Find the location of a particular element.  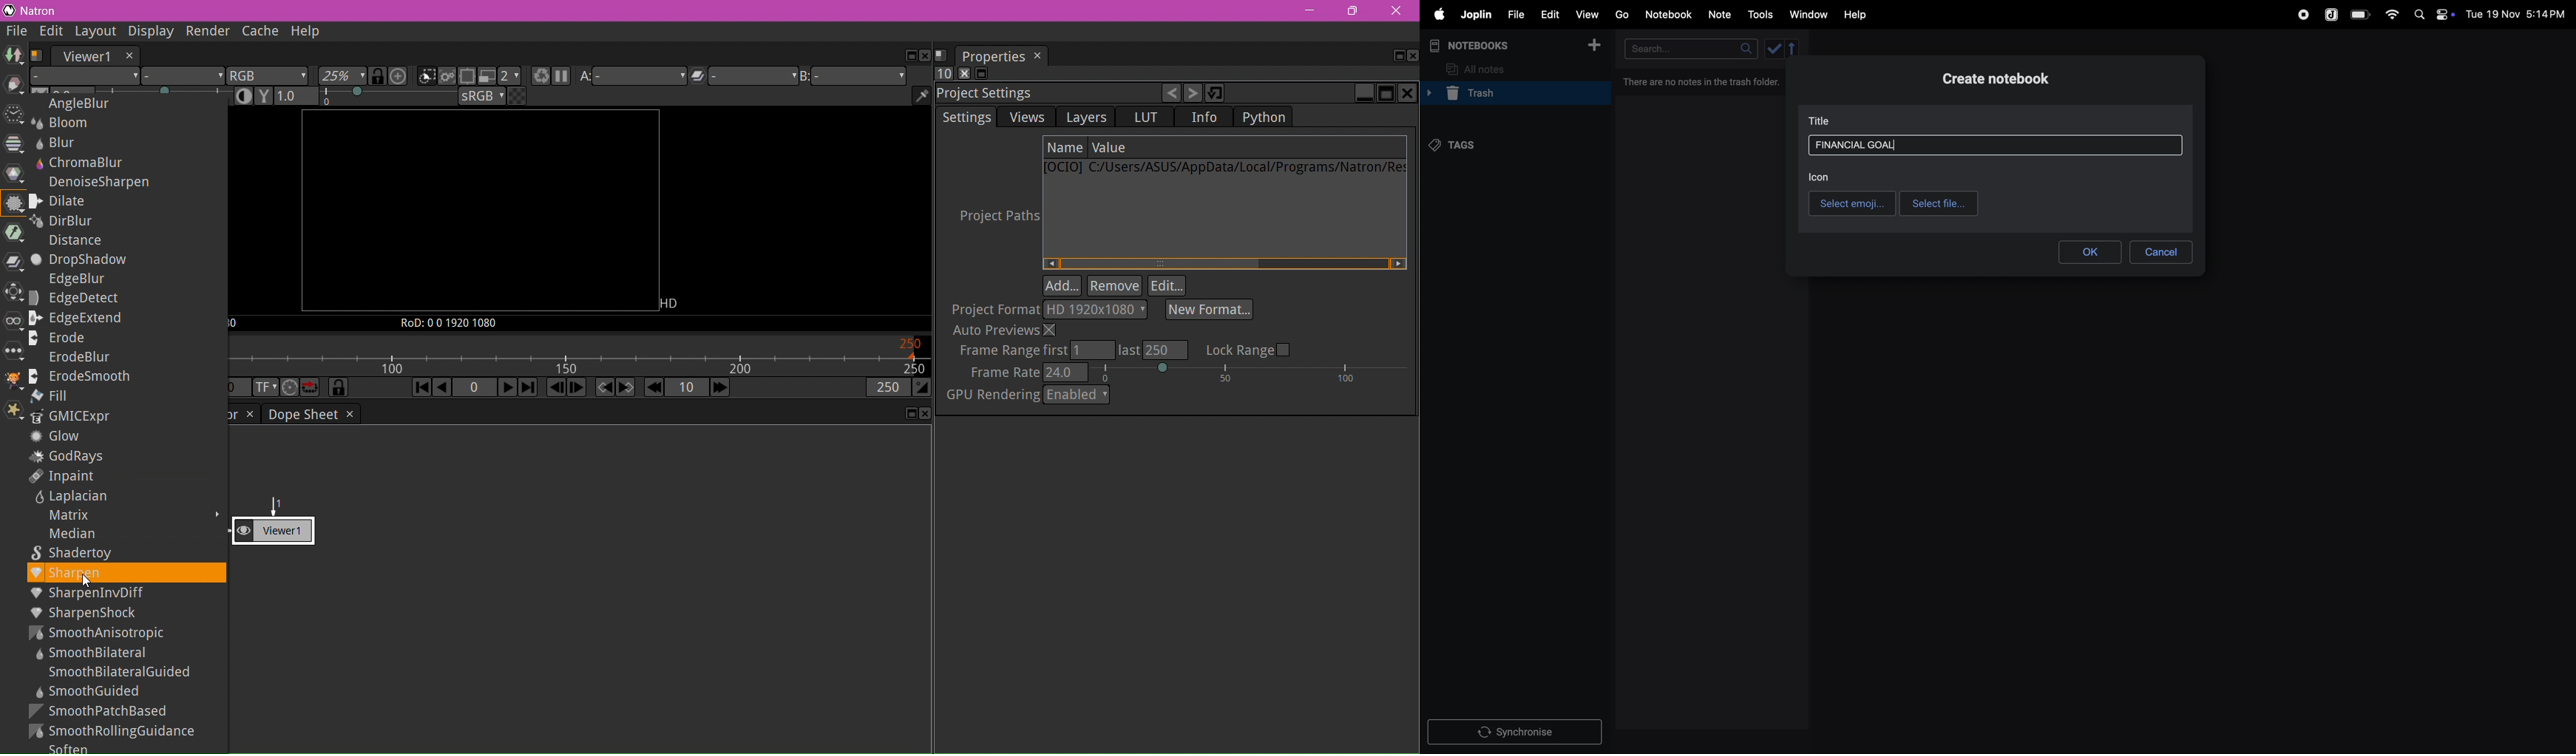

window is located at coordinates (1807, 15).